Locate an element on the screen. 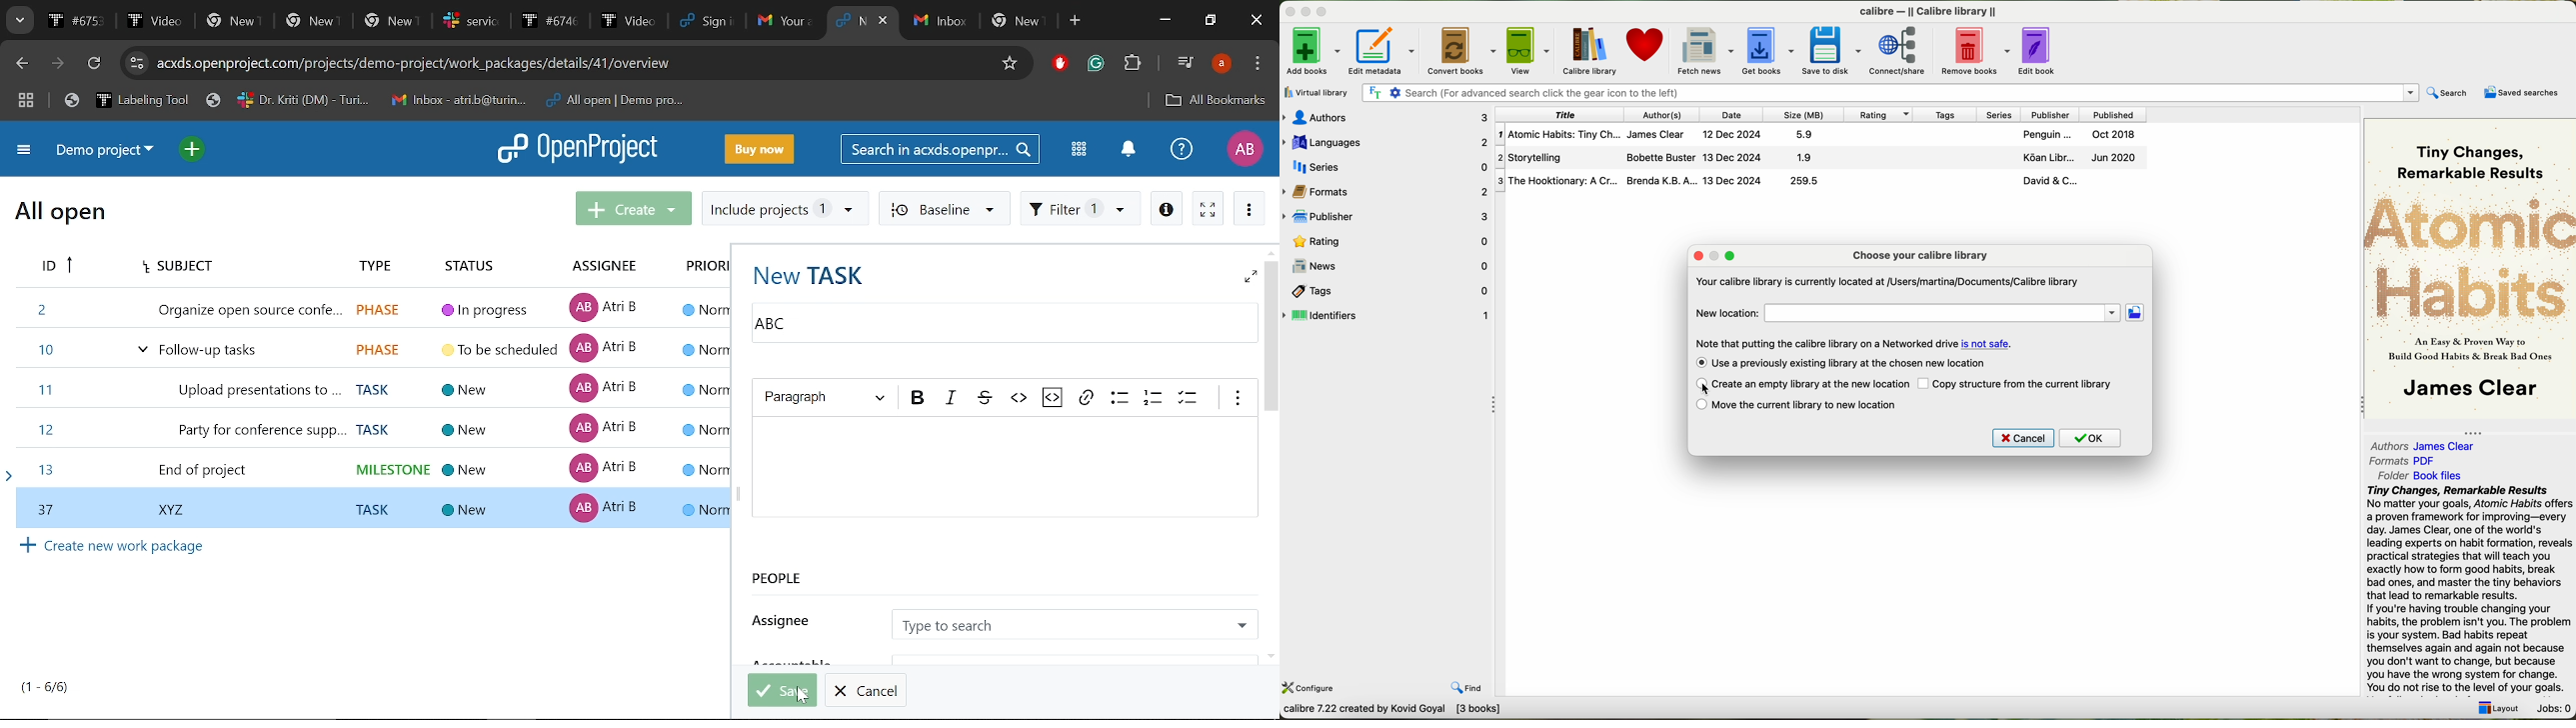  Code is located at coordinates (1018, 398).